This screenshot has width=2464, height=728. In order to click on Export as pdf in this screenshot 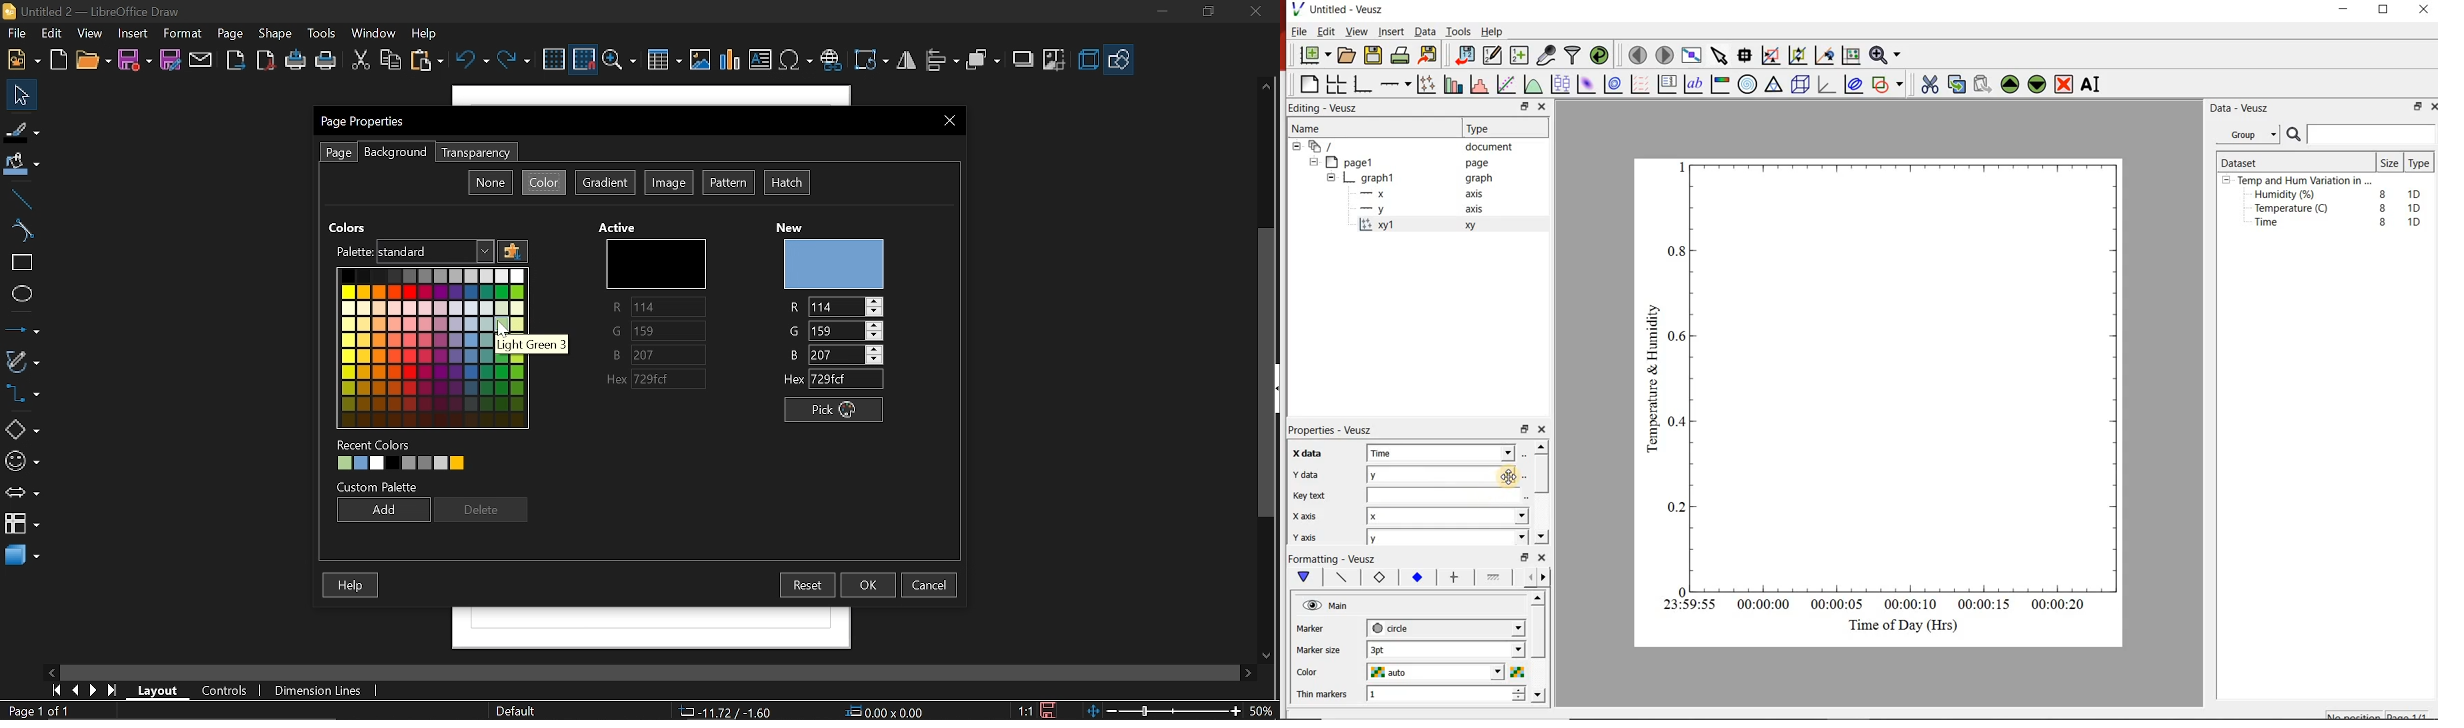, I will do `click(265, 60)`.